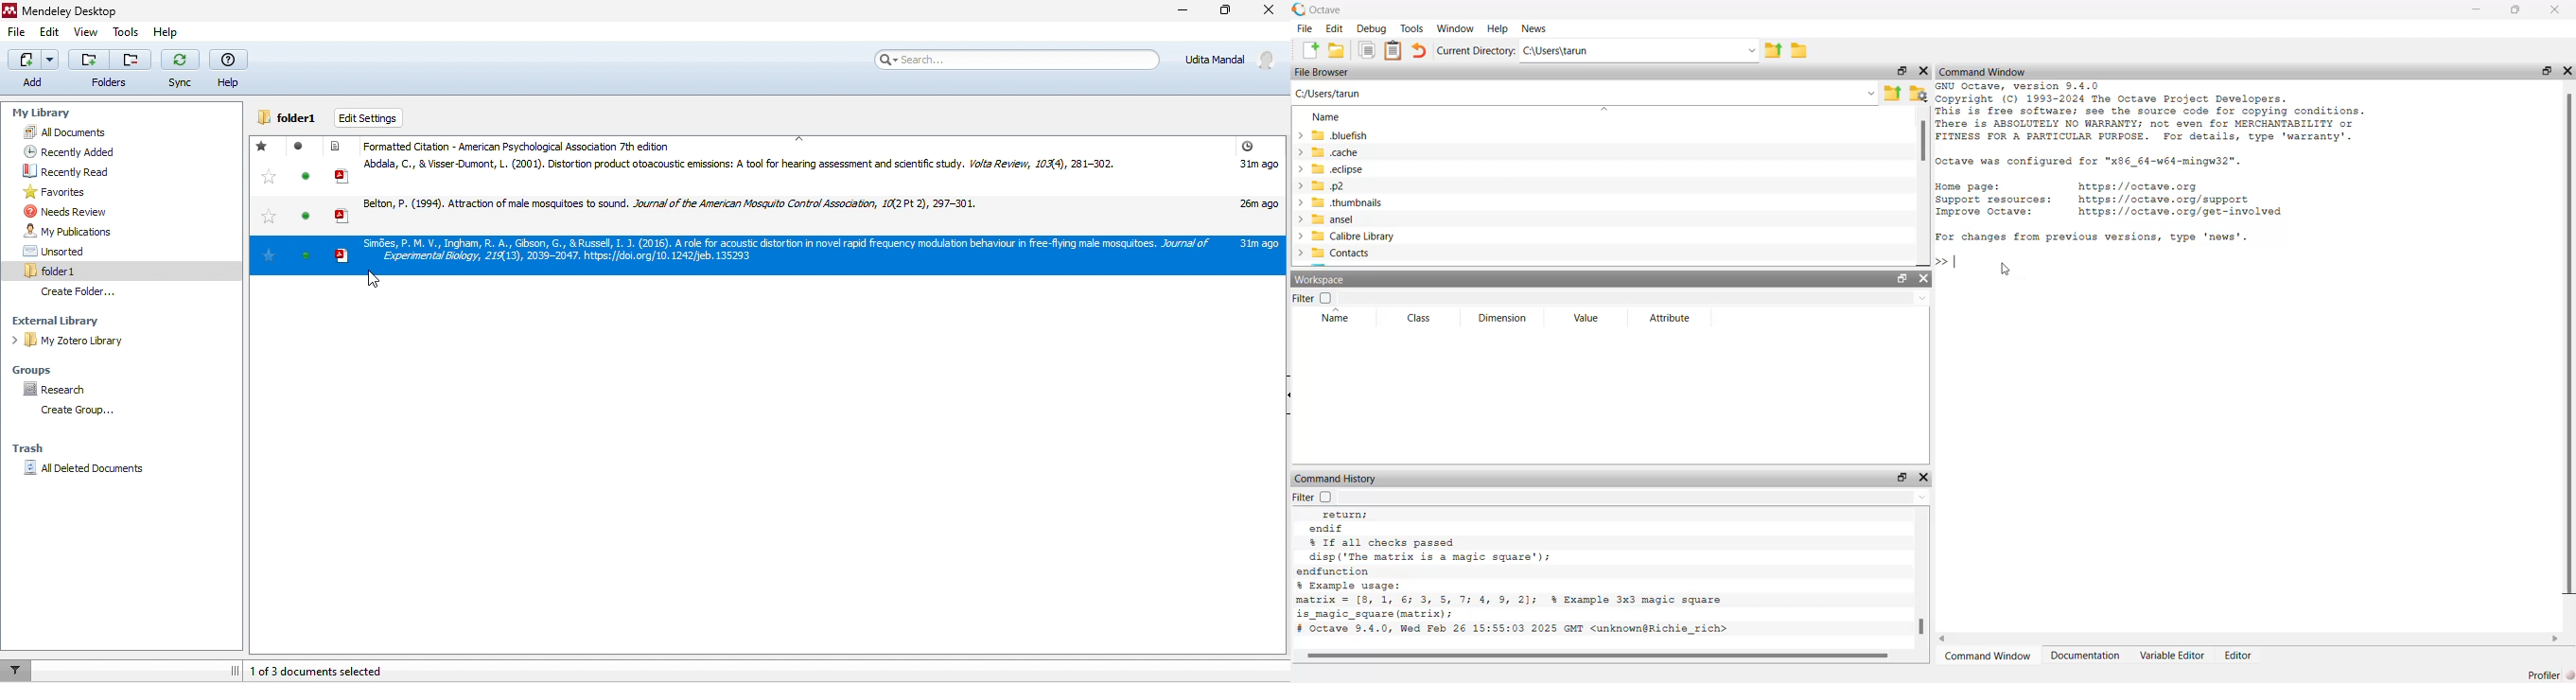 Image resolution: width=2576 pixels, height=700 pixels. Describe the element at coordinates (1947, 262) in the screenshot. I see `typing cursor` at that location.